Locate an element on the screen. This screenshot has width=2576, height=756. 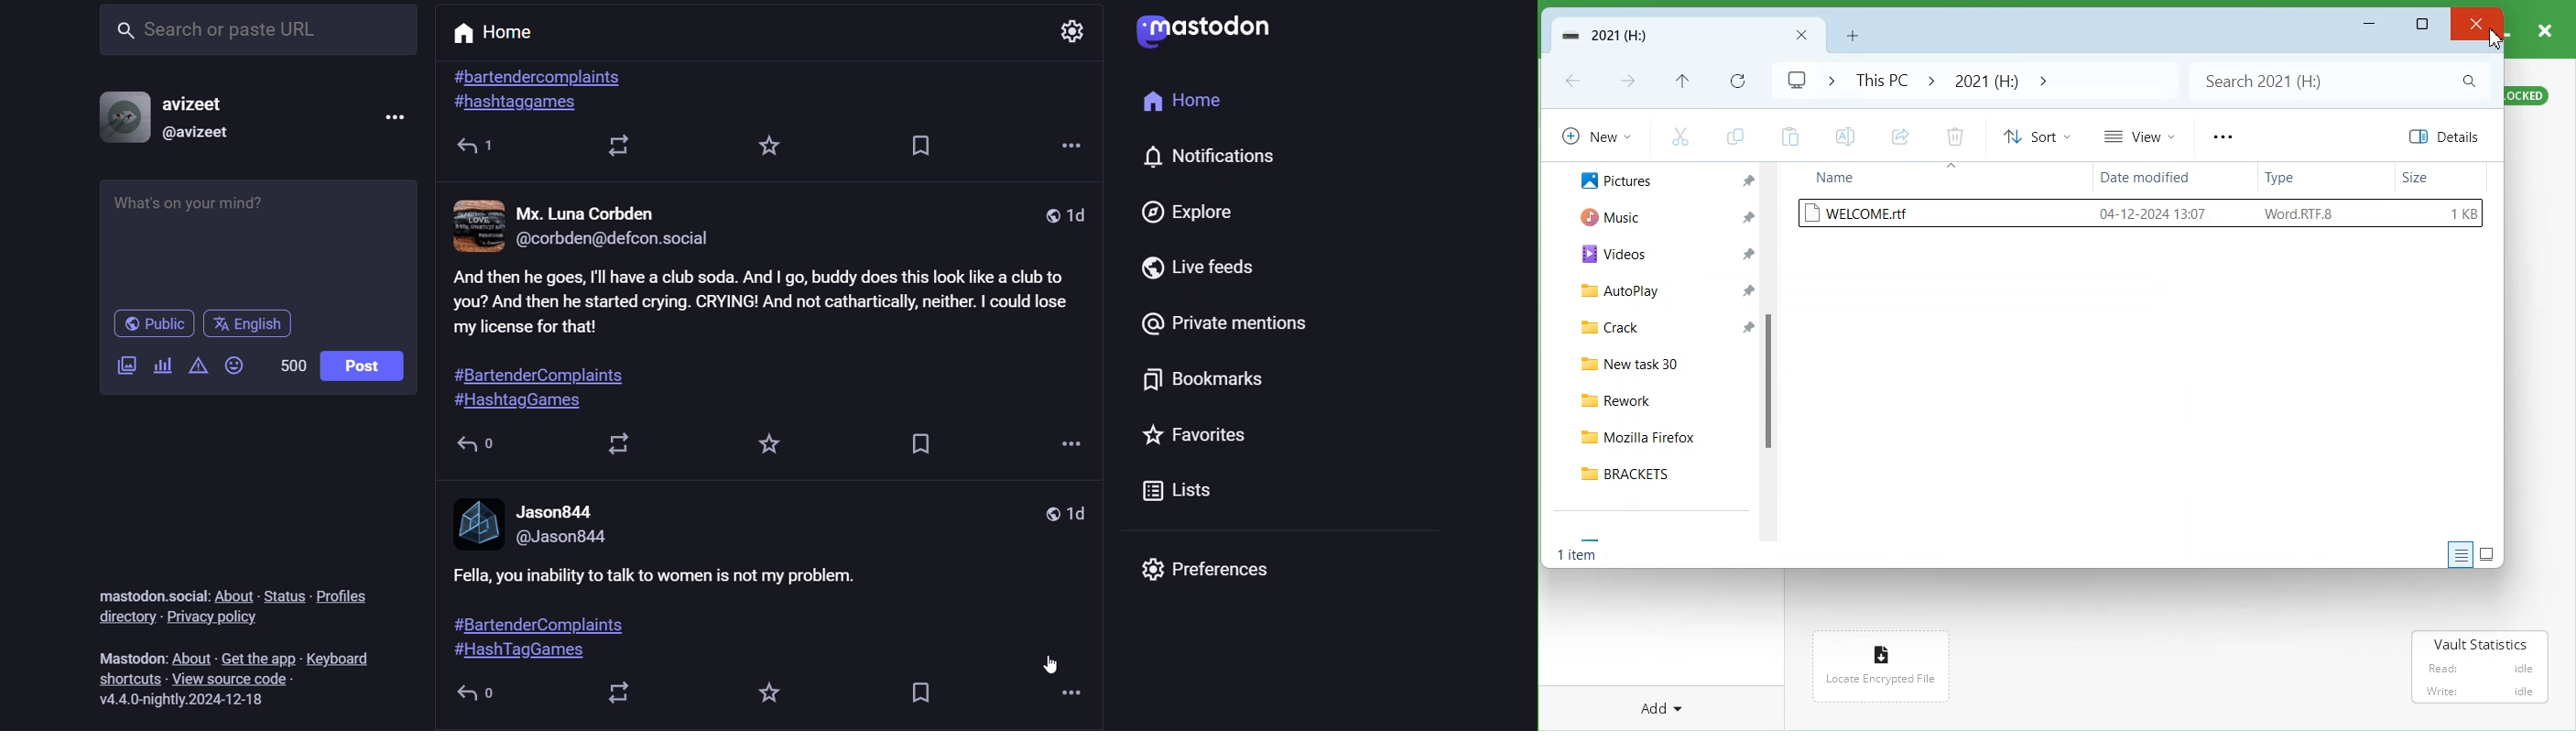
privacy policy is located at coordinates (212, 618).